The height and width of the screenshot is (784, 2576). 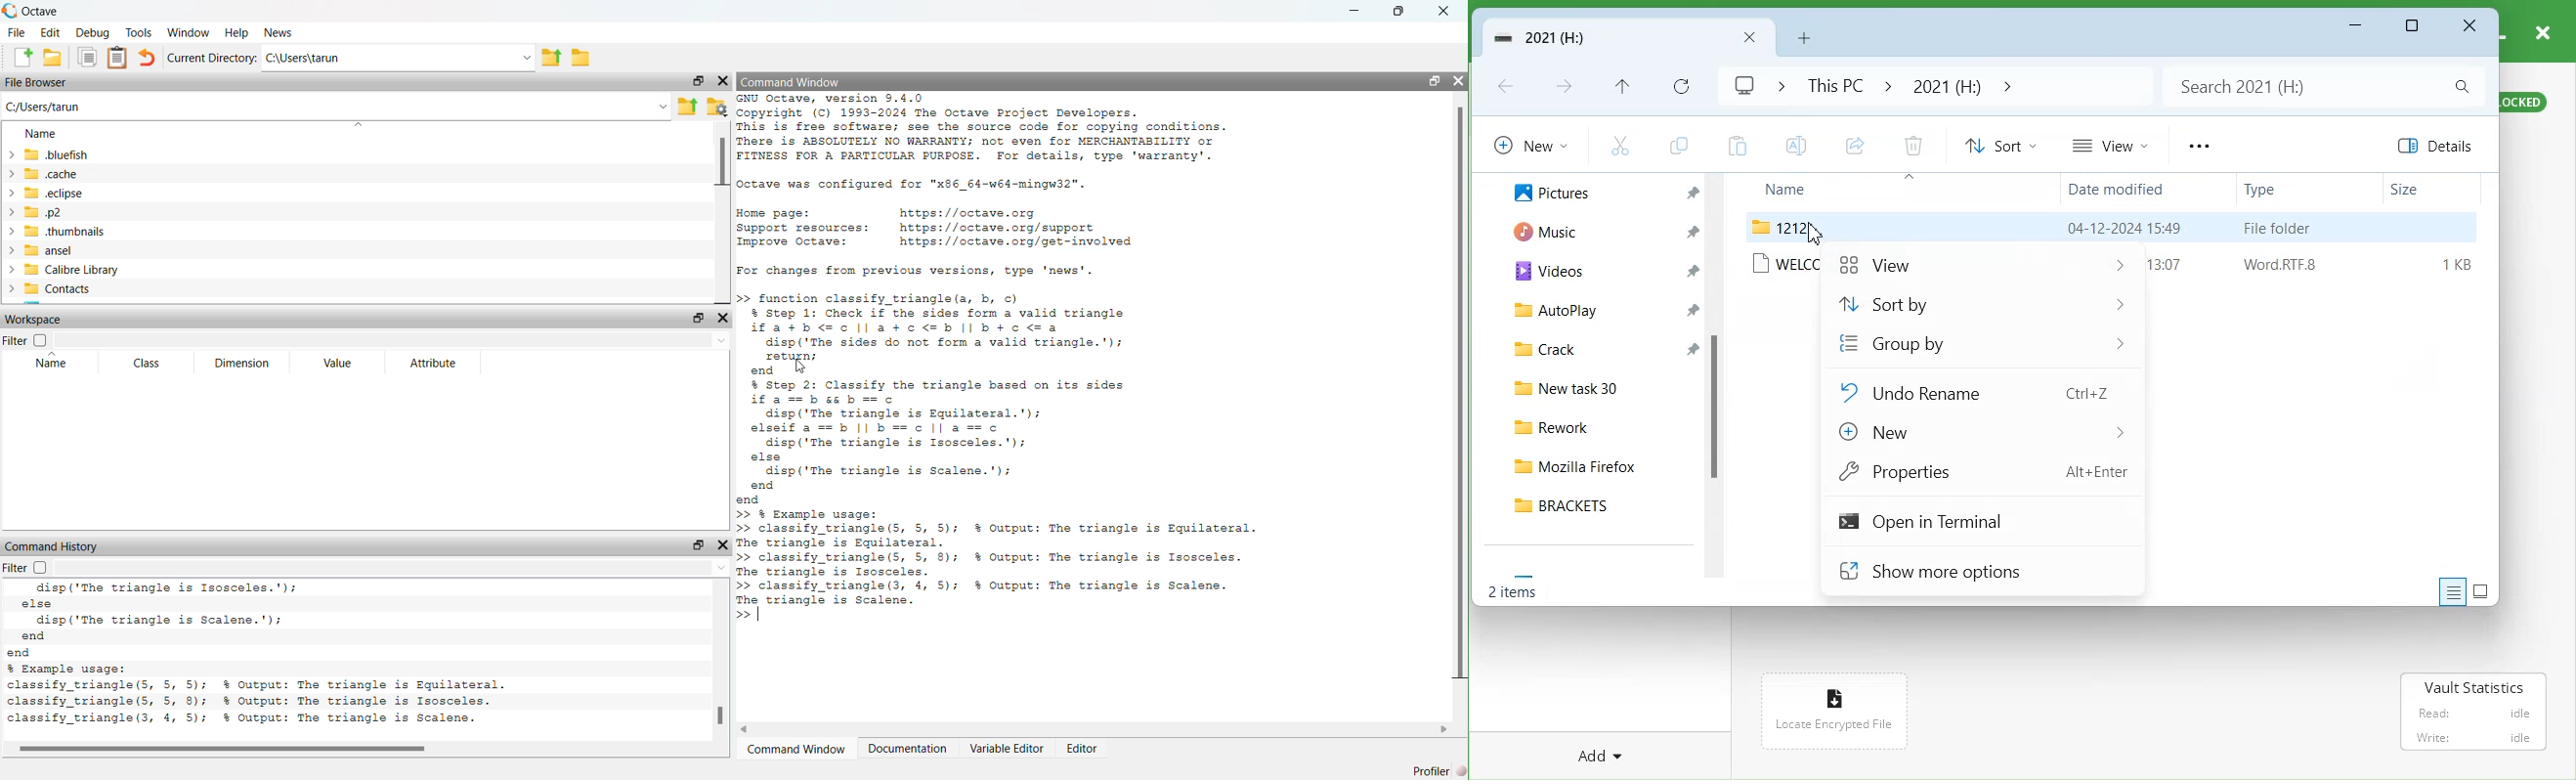 I want to click on Fox changes from previous versions, type 'news'., so click(x=919, y=272).